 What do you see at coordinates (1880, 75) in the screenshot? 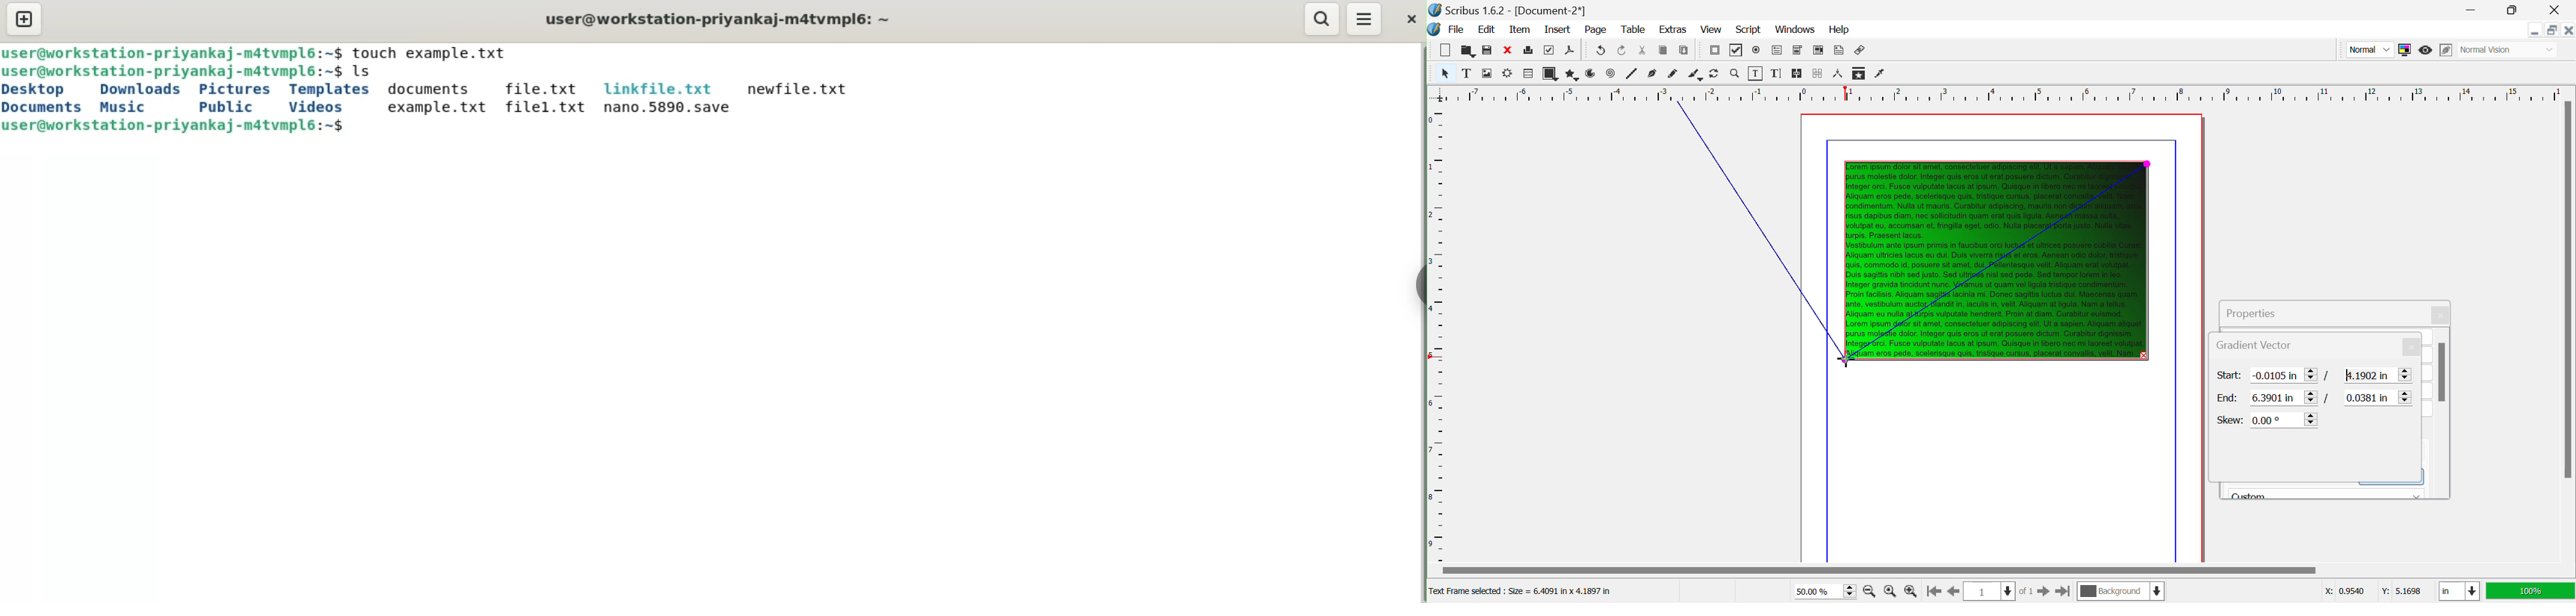
I see `Eyedropper` at bounding box center [1880, 75].